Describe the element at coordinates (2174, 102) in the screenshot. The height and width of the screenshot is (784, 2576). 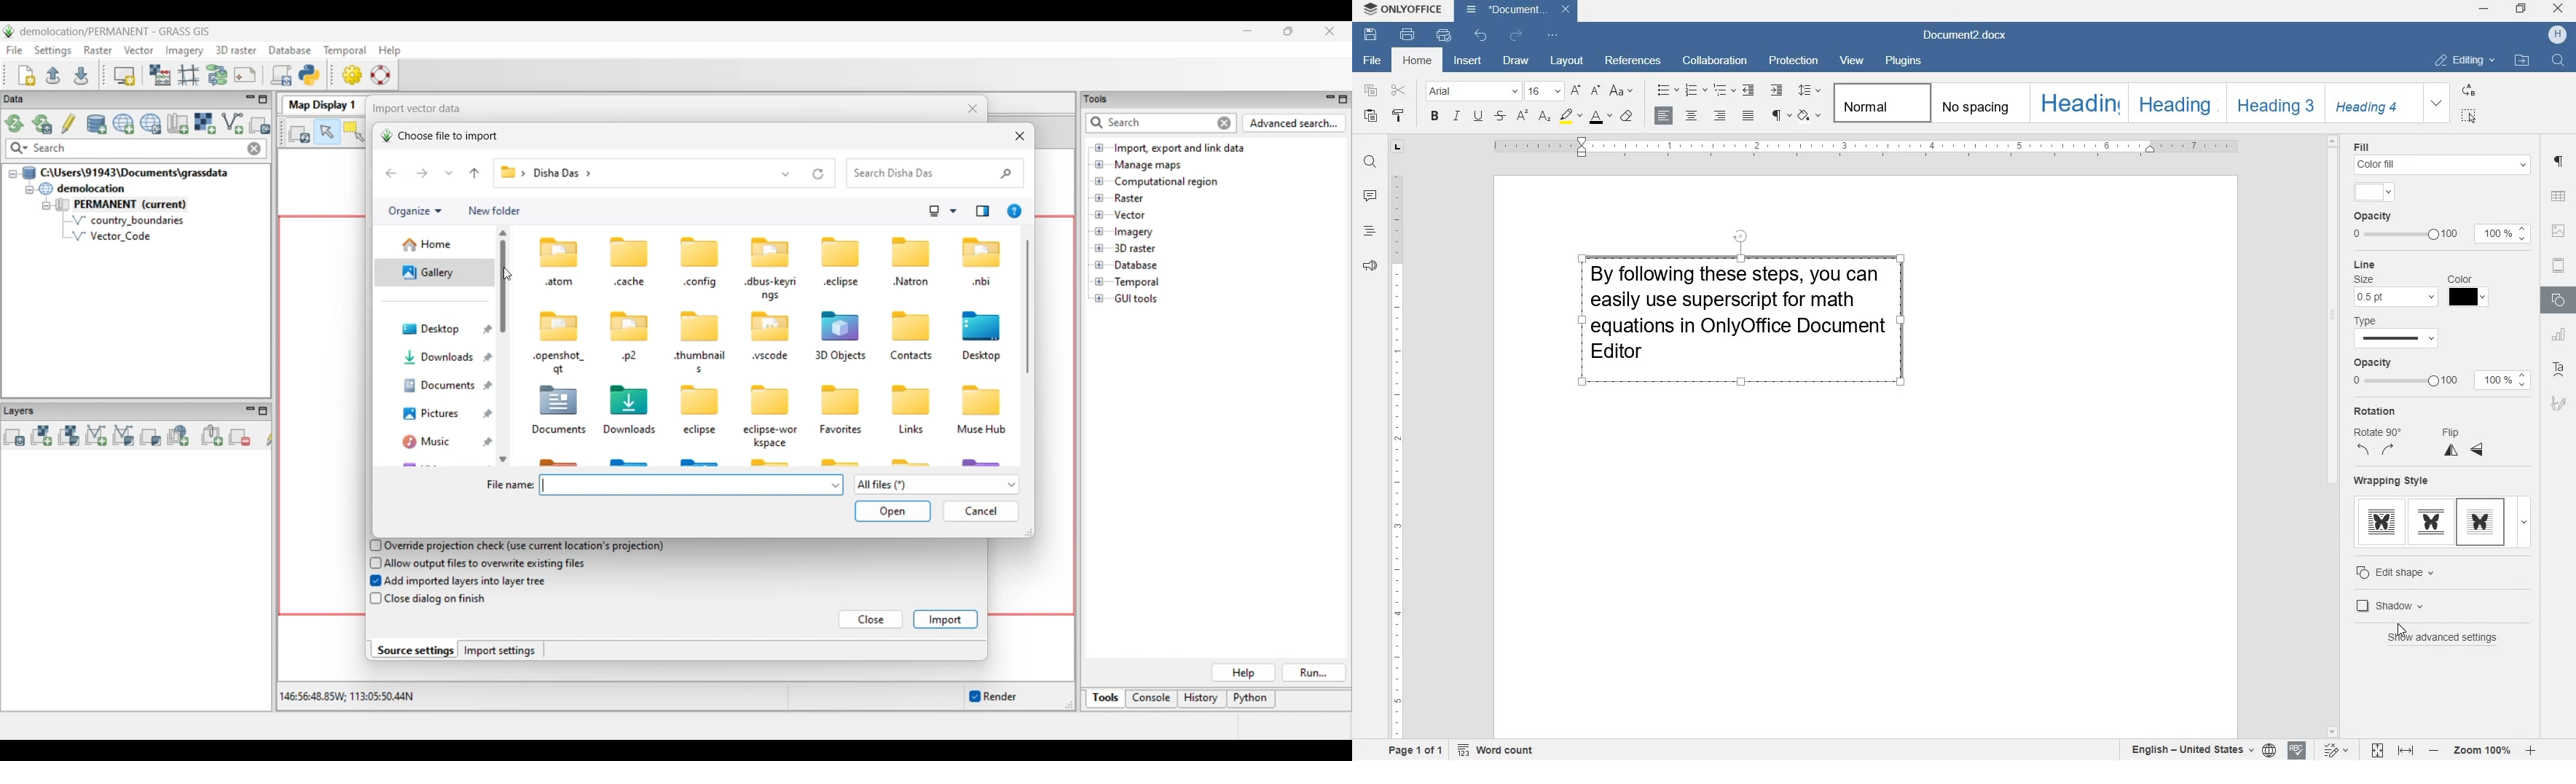
I see `HEADING 2` at that location.